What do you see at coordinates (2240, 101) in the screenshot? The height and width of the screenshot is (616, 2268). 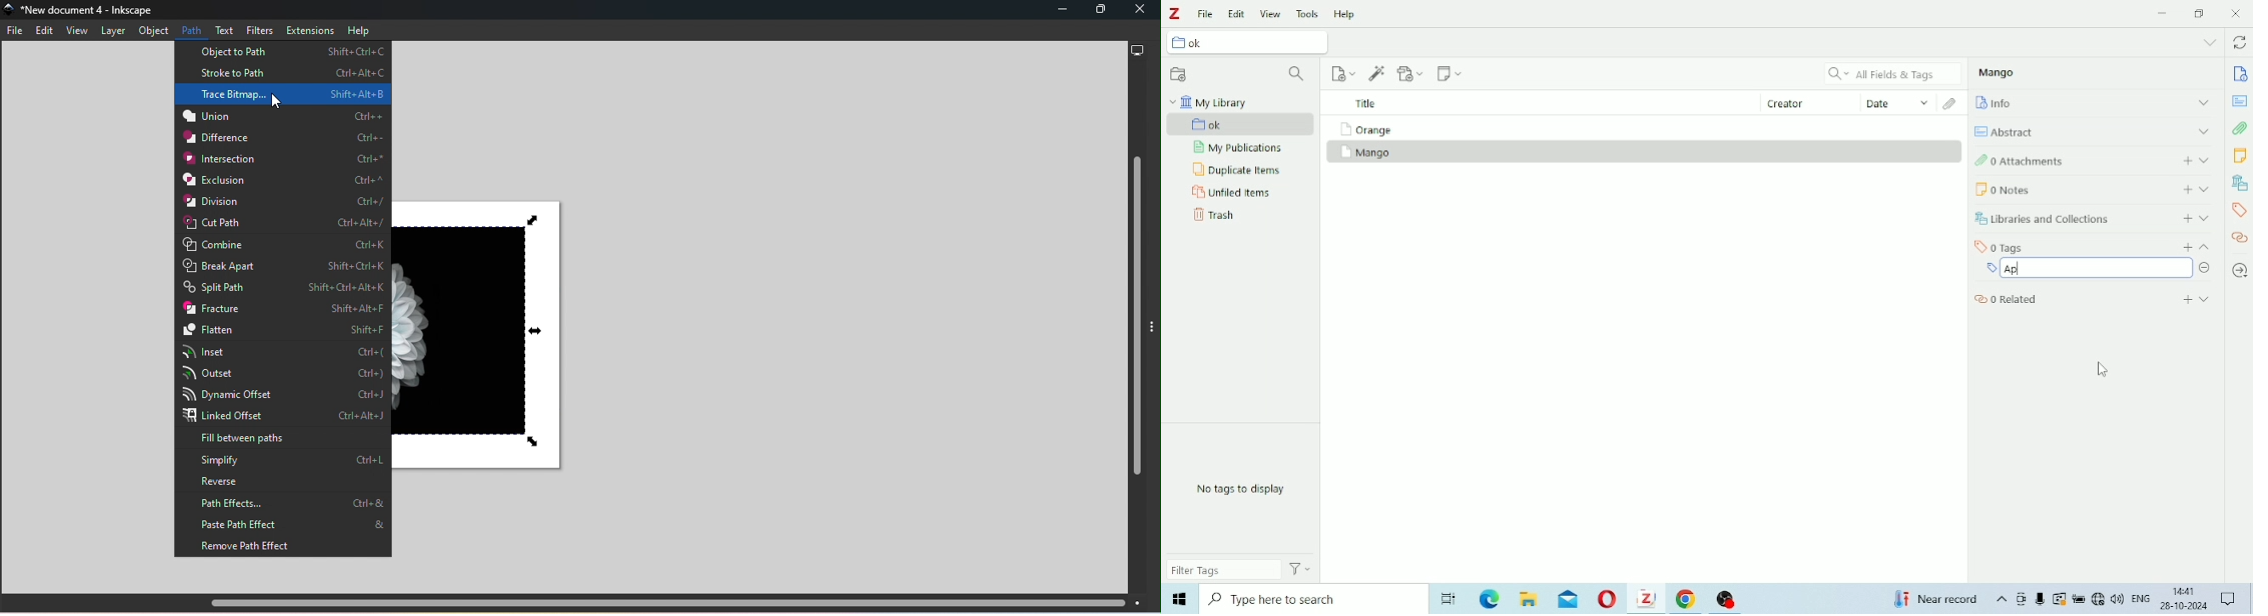 I see `Abstract` at bounding box center [2240, 101].